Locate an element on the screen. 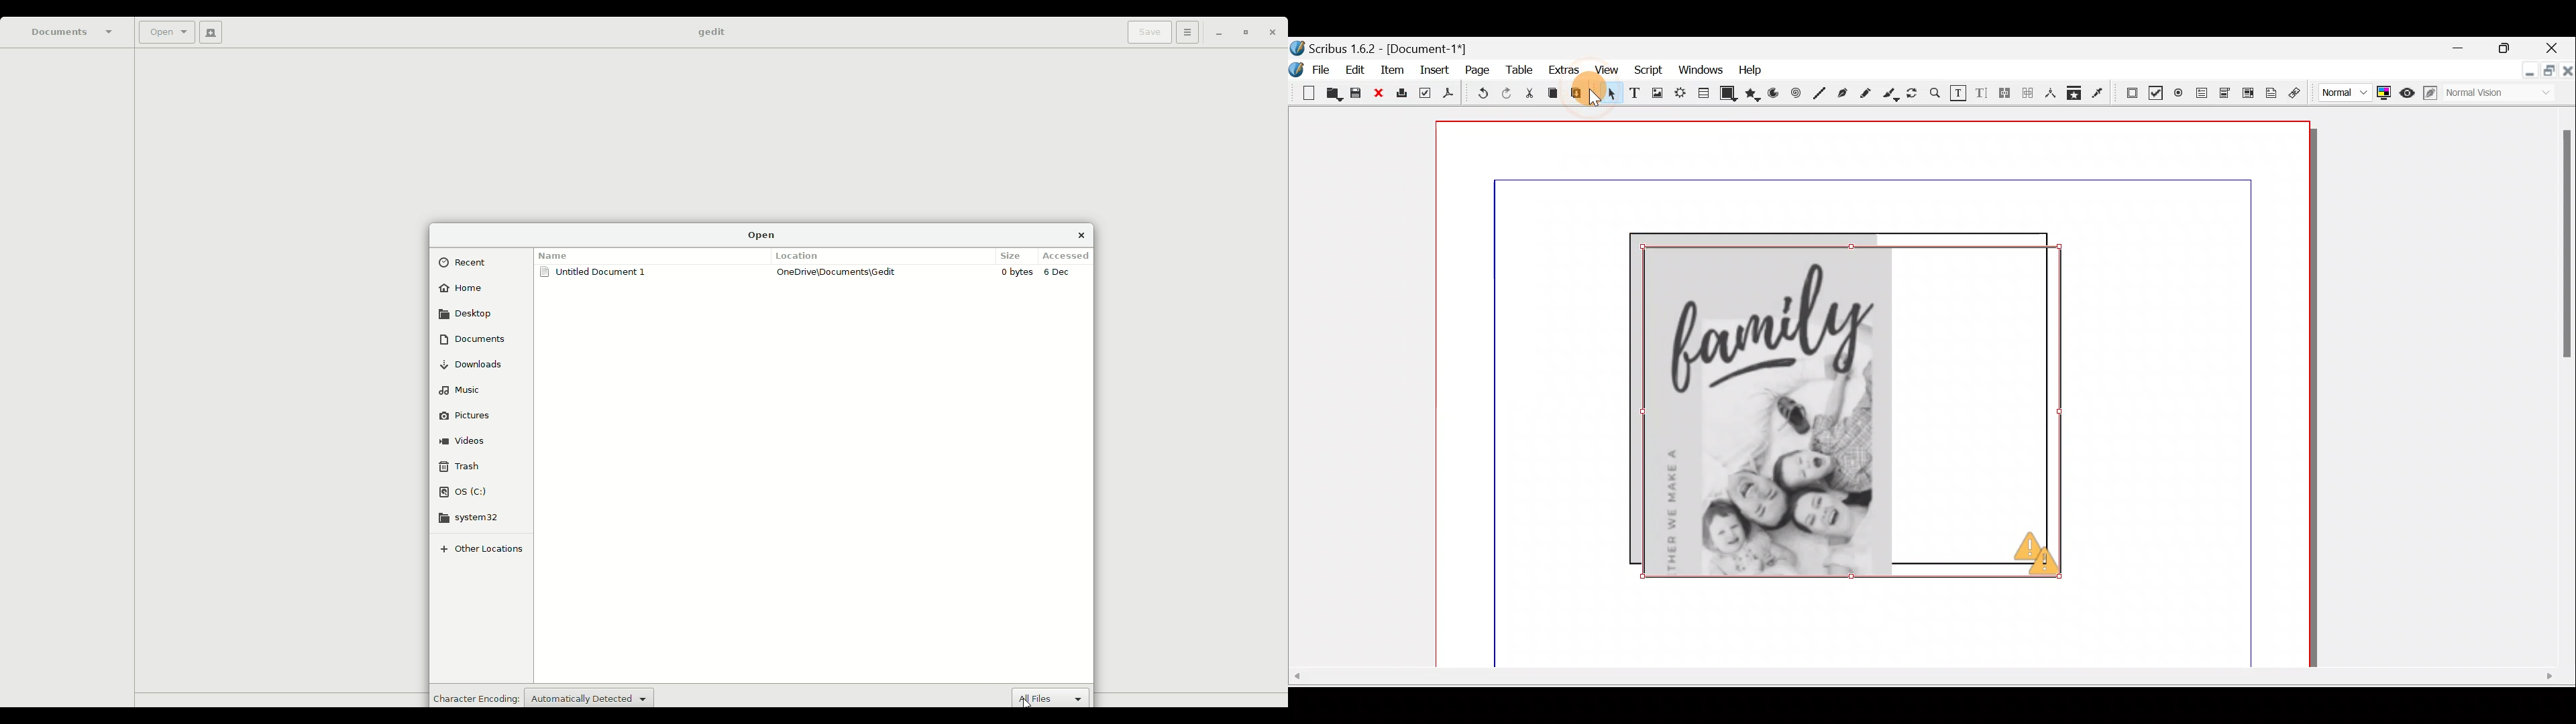  Duplicate copy is located at coordinates (1858, 410).